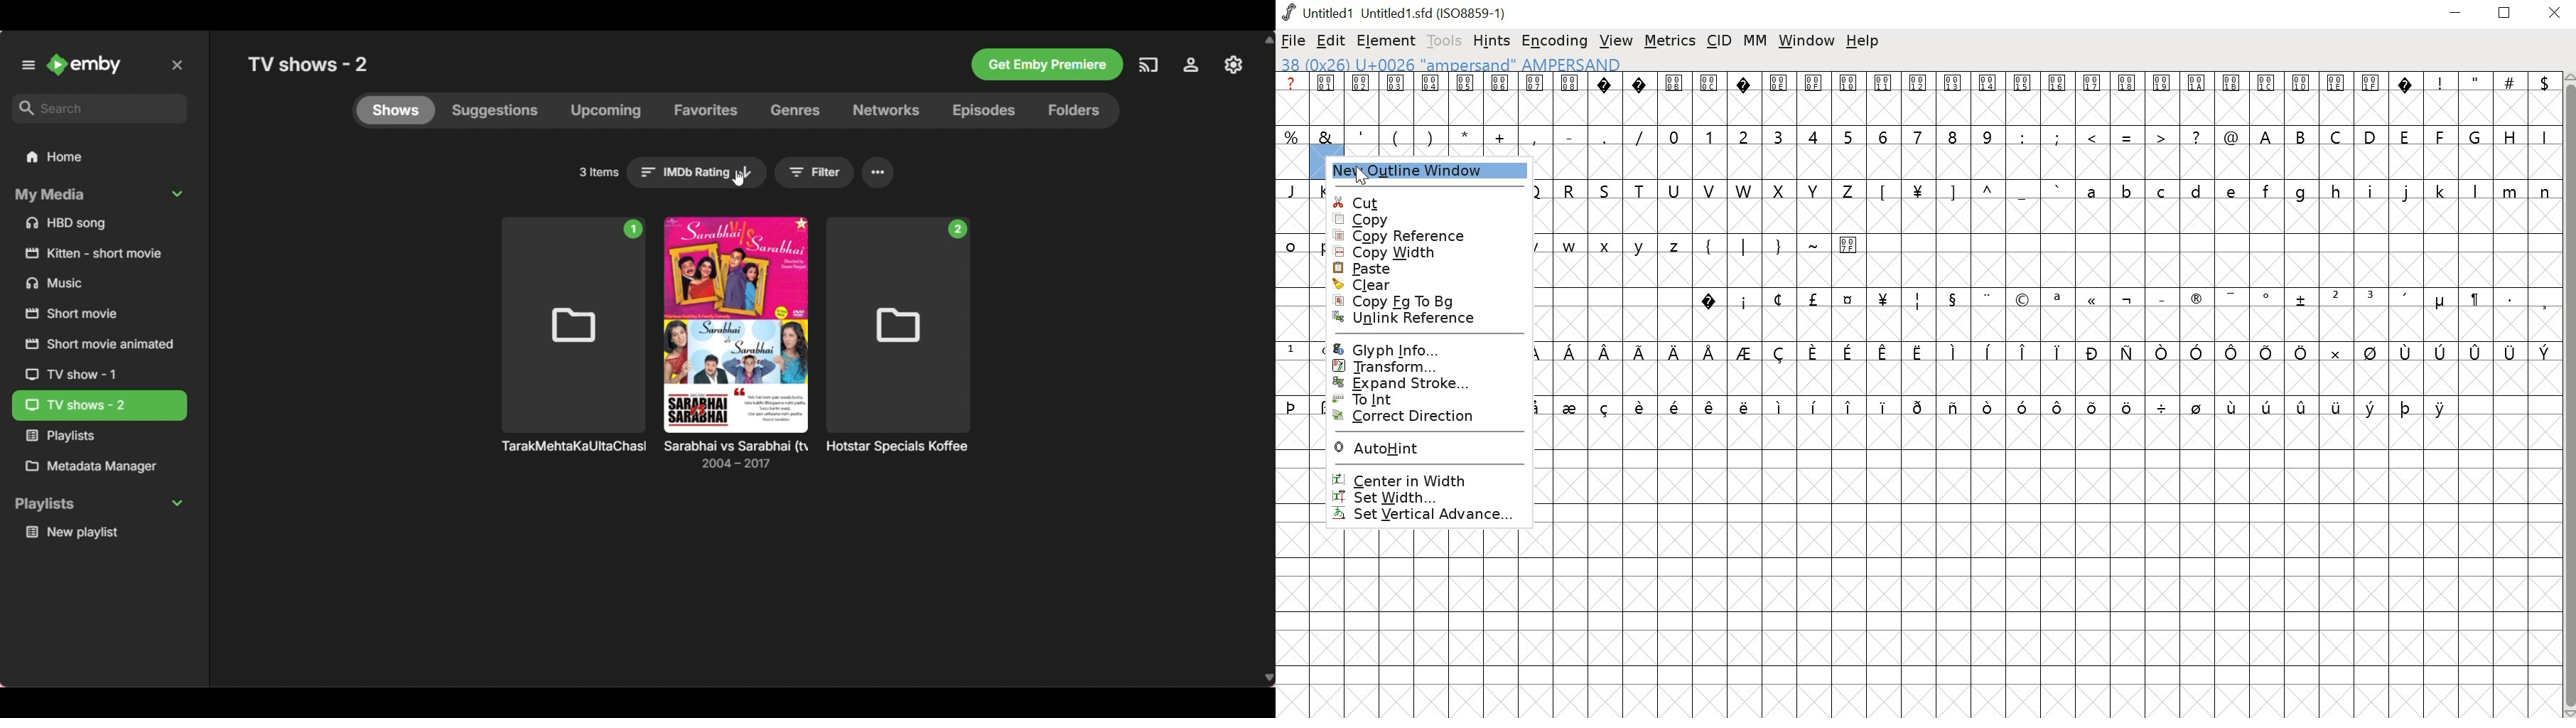  What do you see at coordinates (1709, 298) in the screenshot?
I see `?` at bounding box center [1709, 298].